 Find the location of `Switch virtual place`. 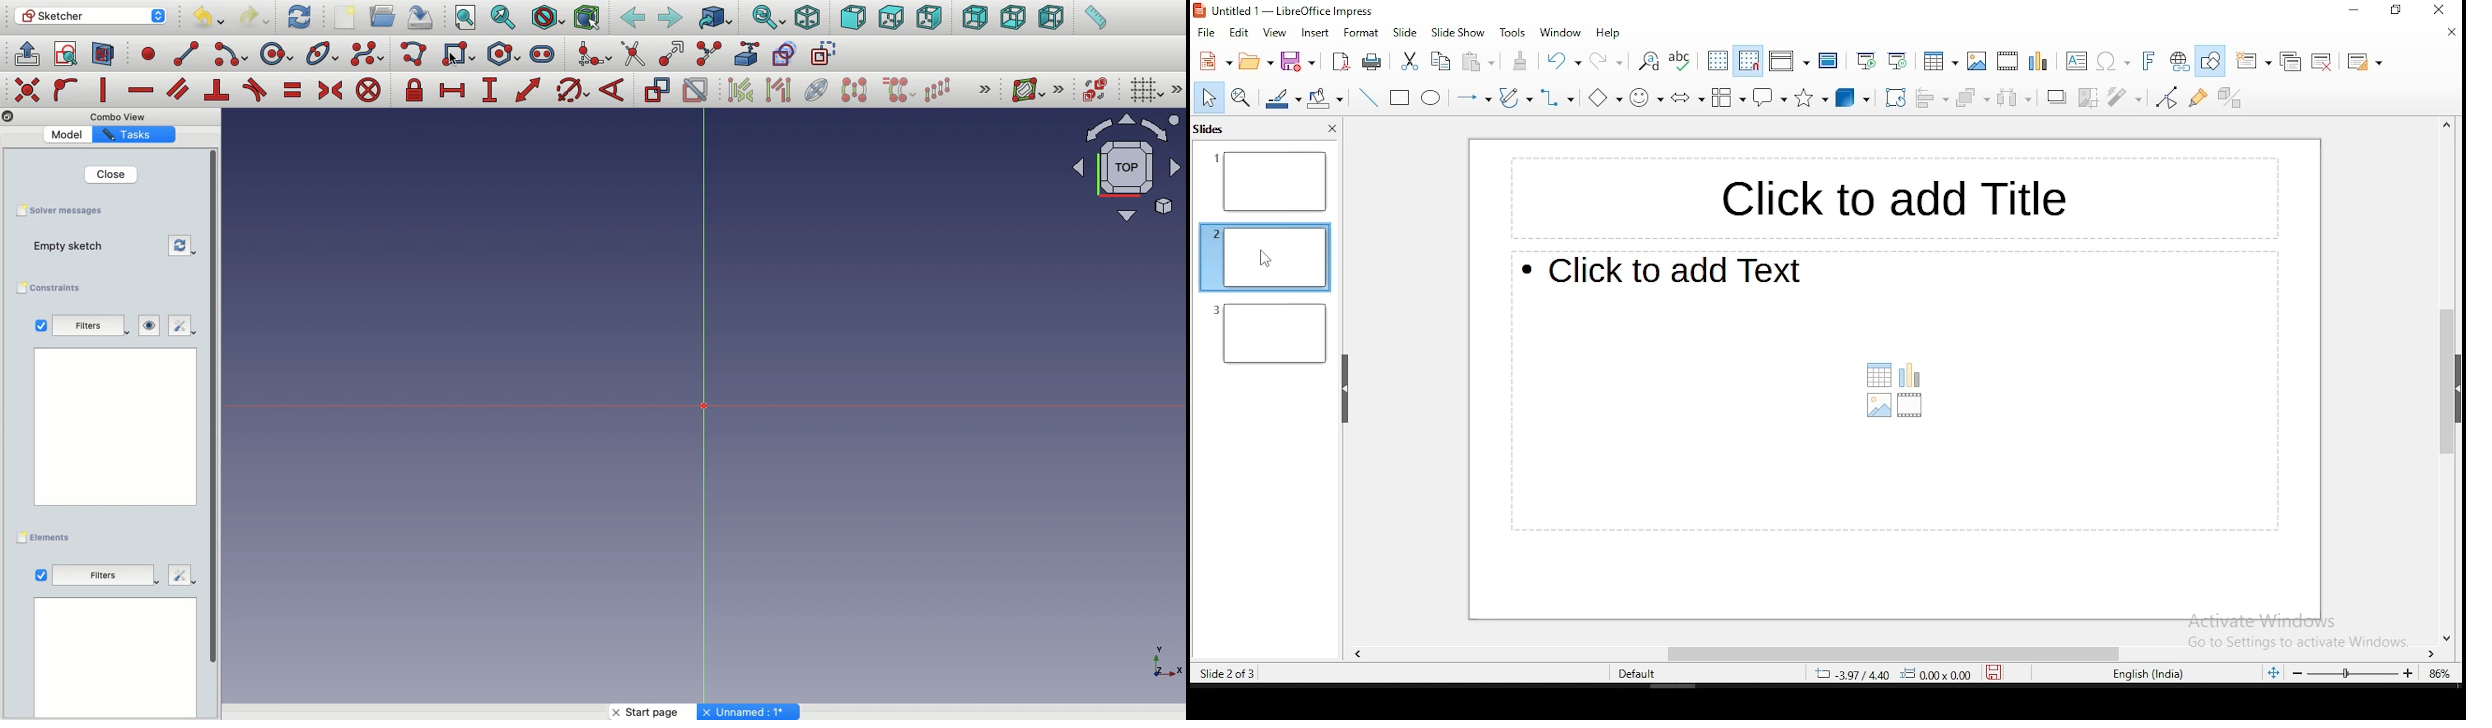

Switch virtual place is located at coordinates (1092, 91).